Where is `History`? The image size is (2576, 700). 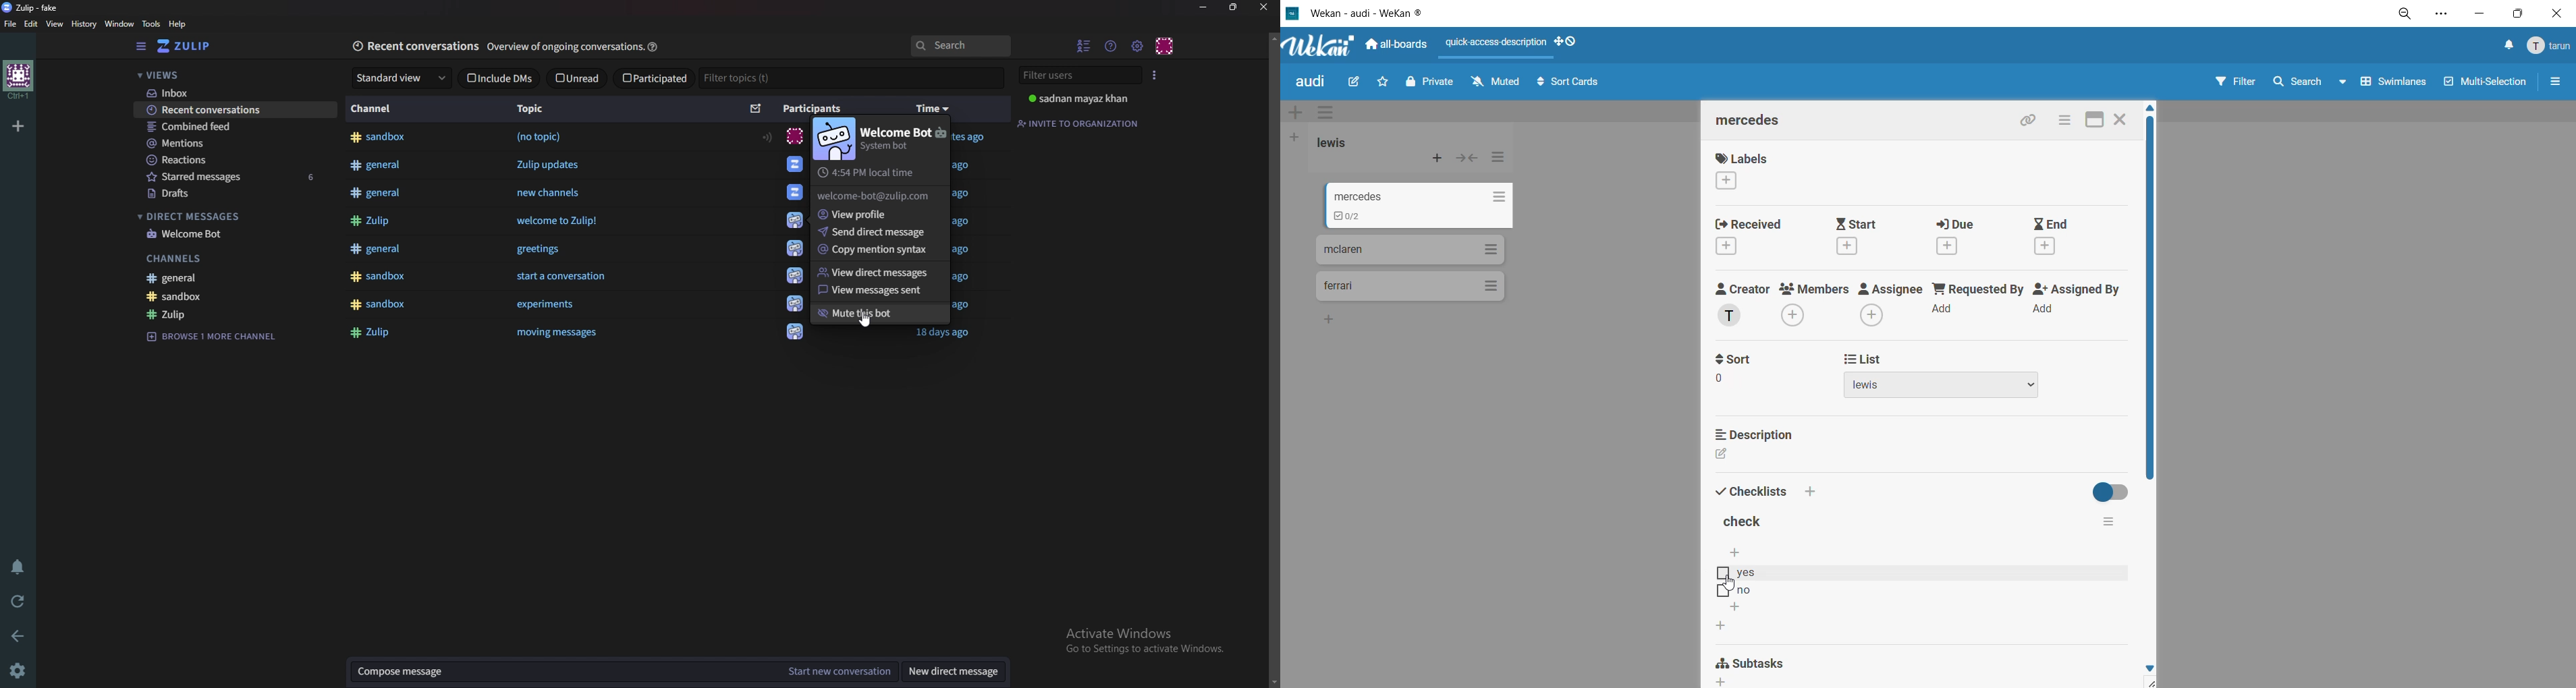 History is located at coordinates (85, 23).